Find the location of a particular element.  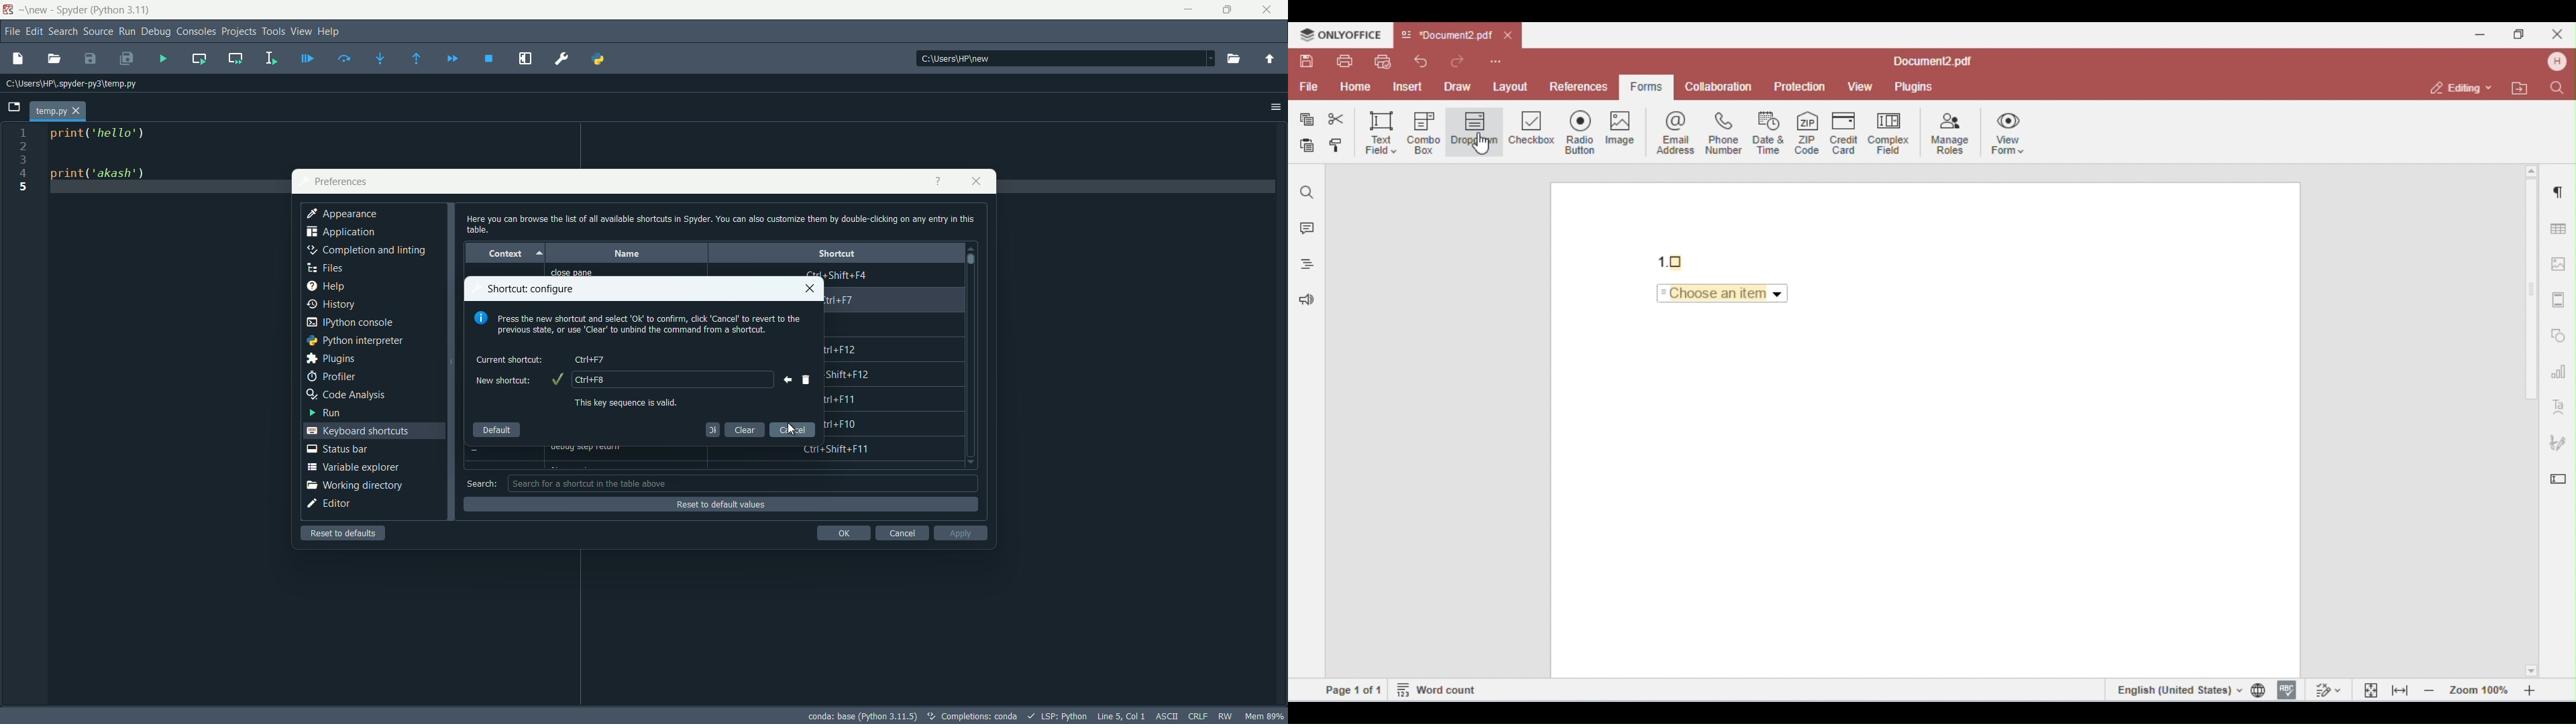

step into function is located at coordinates (380, 60).